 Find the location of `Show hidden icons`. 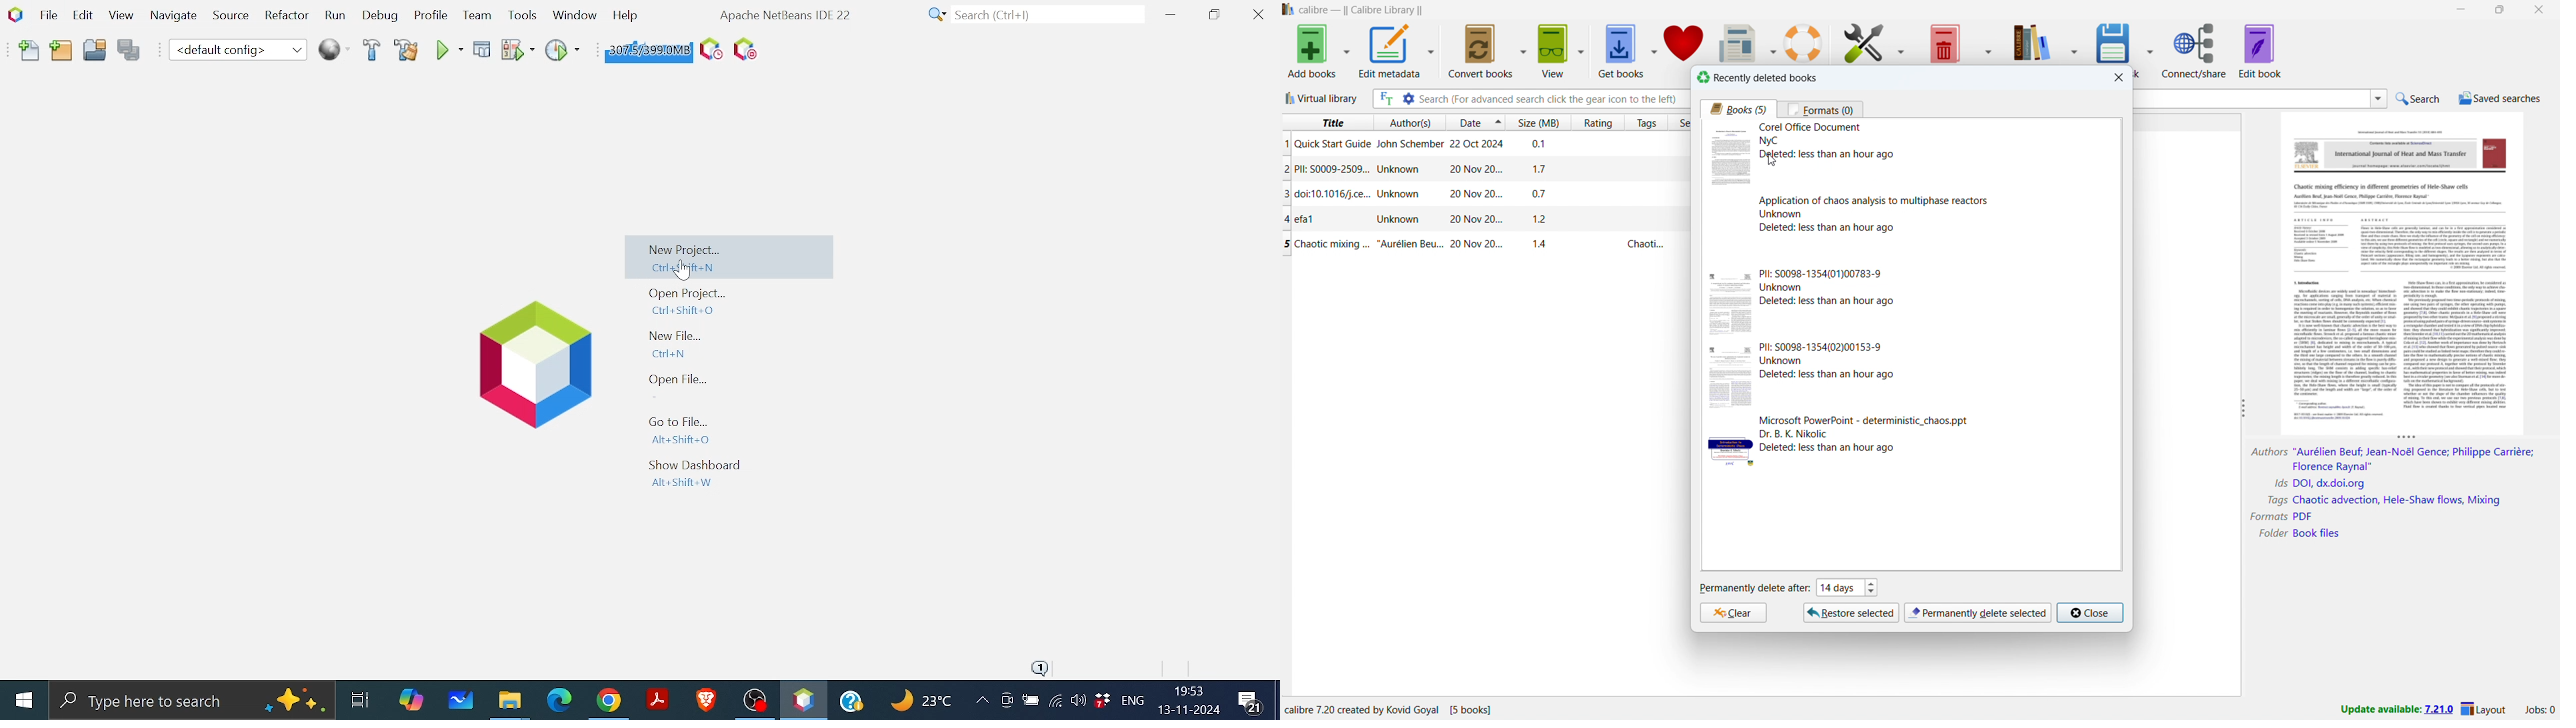

Show hidden icons is located at coordinates (982, 703).